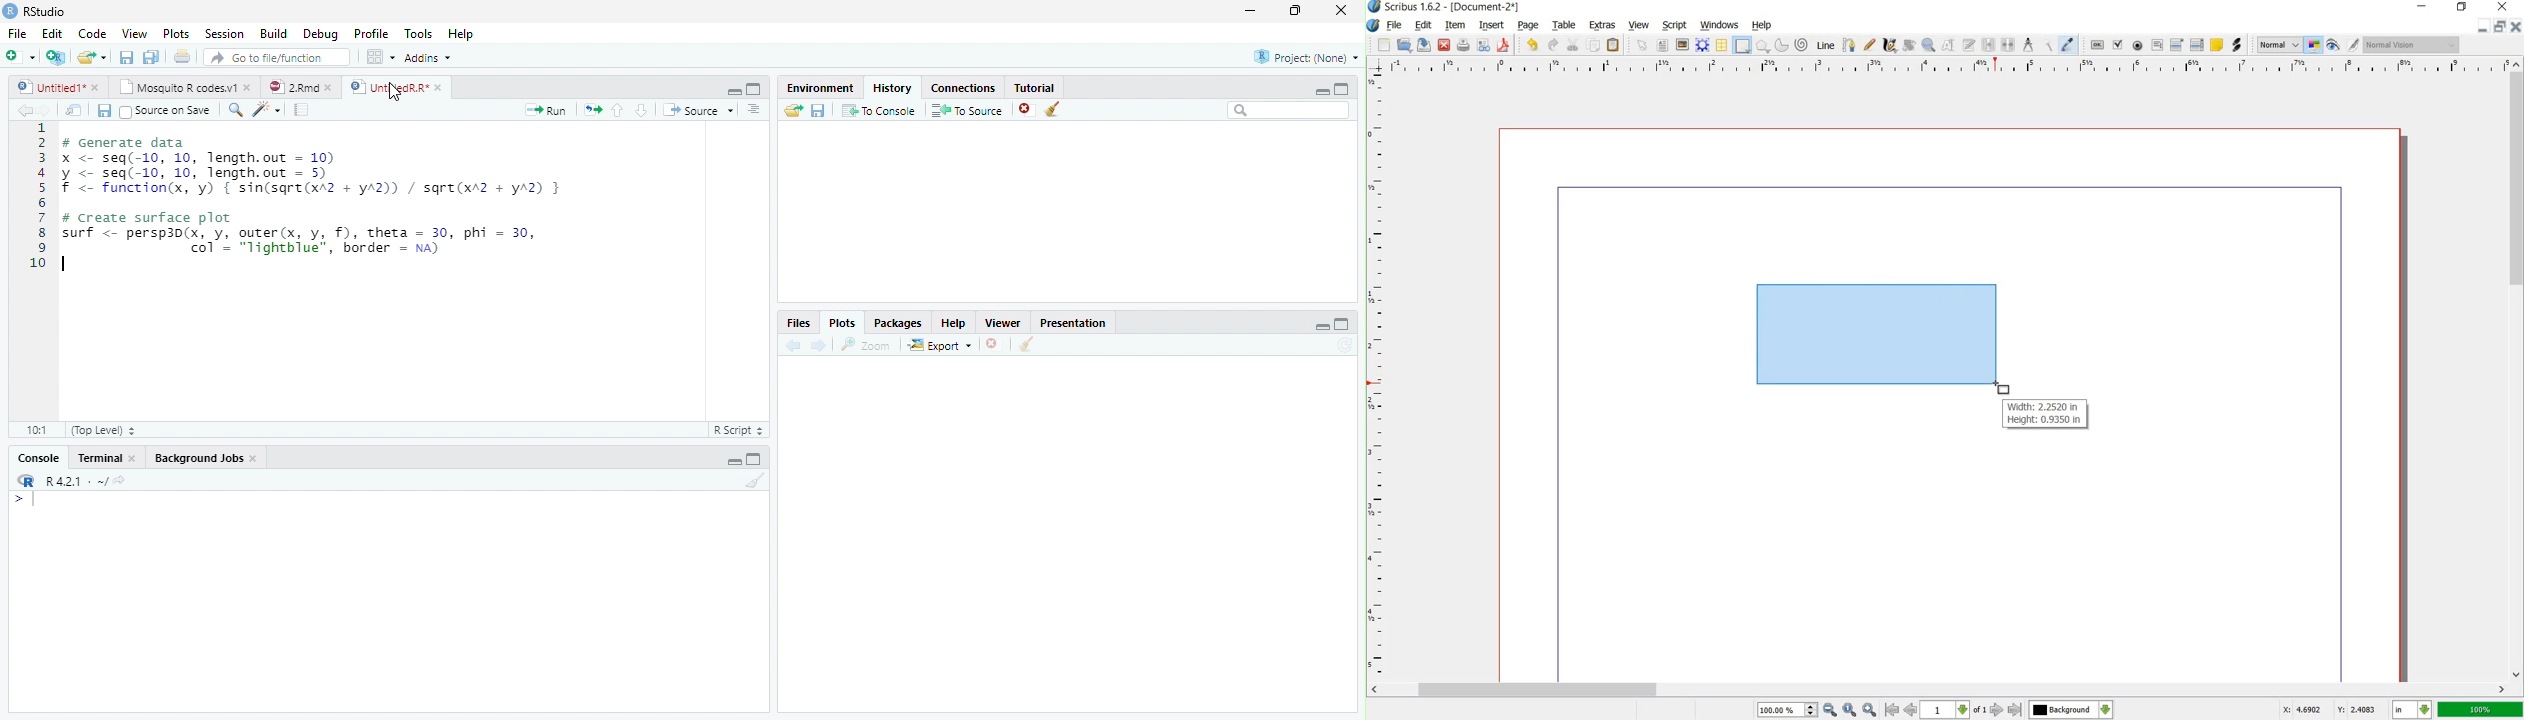  Describe the element at coordinates (1702, 46) in the screenshot. I see `RENDER FRAME` at that location.